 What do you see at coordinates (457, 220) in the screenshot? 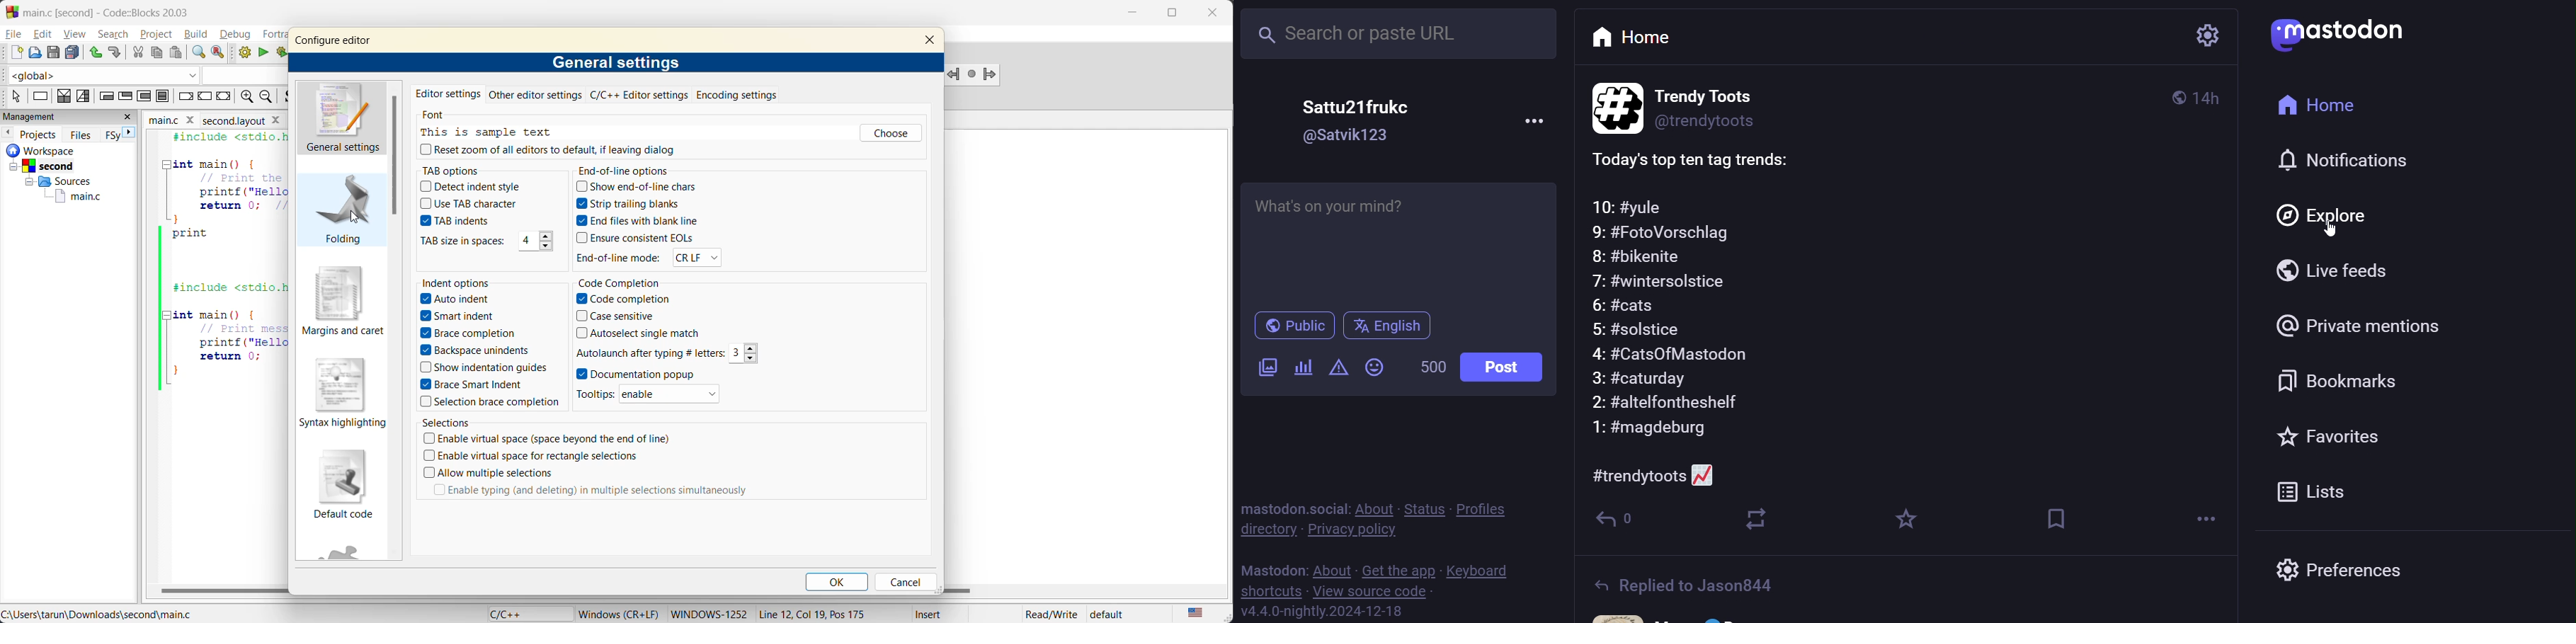
I see `tab indents` at bounding box center [457, 220].